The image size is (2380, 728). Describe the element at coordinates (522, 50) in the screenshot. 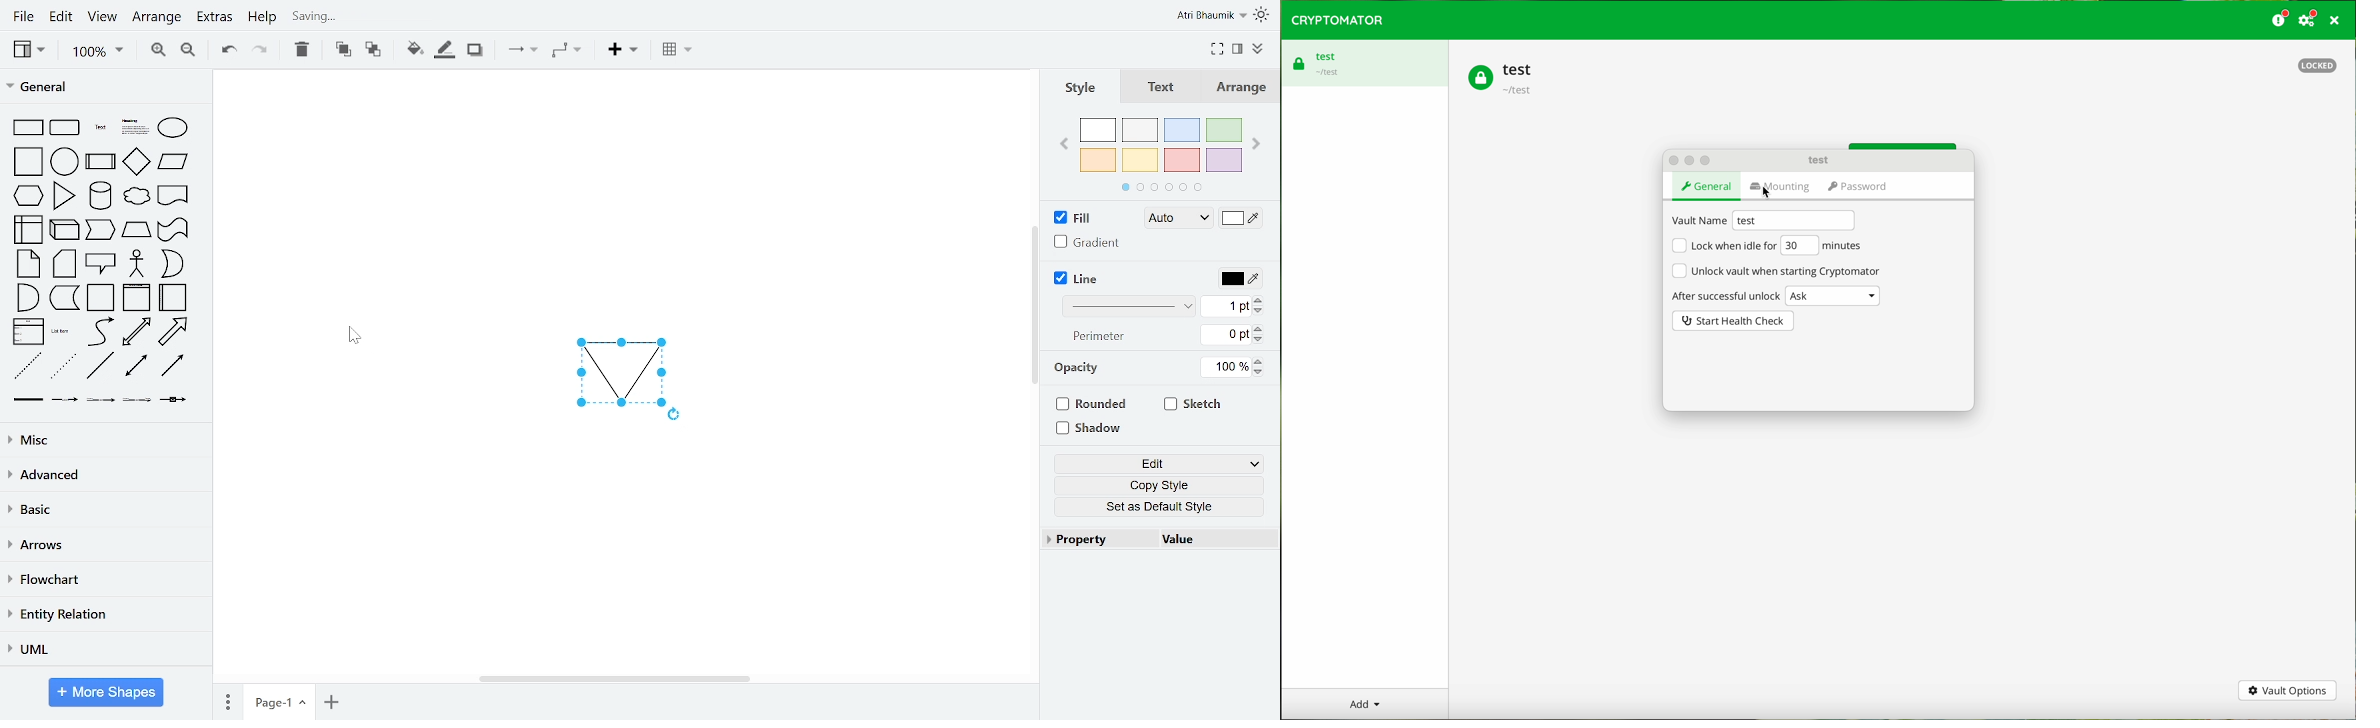

I see `connector` at that location.